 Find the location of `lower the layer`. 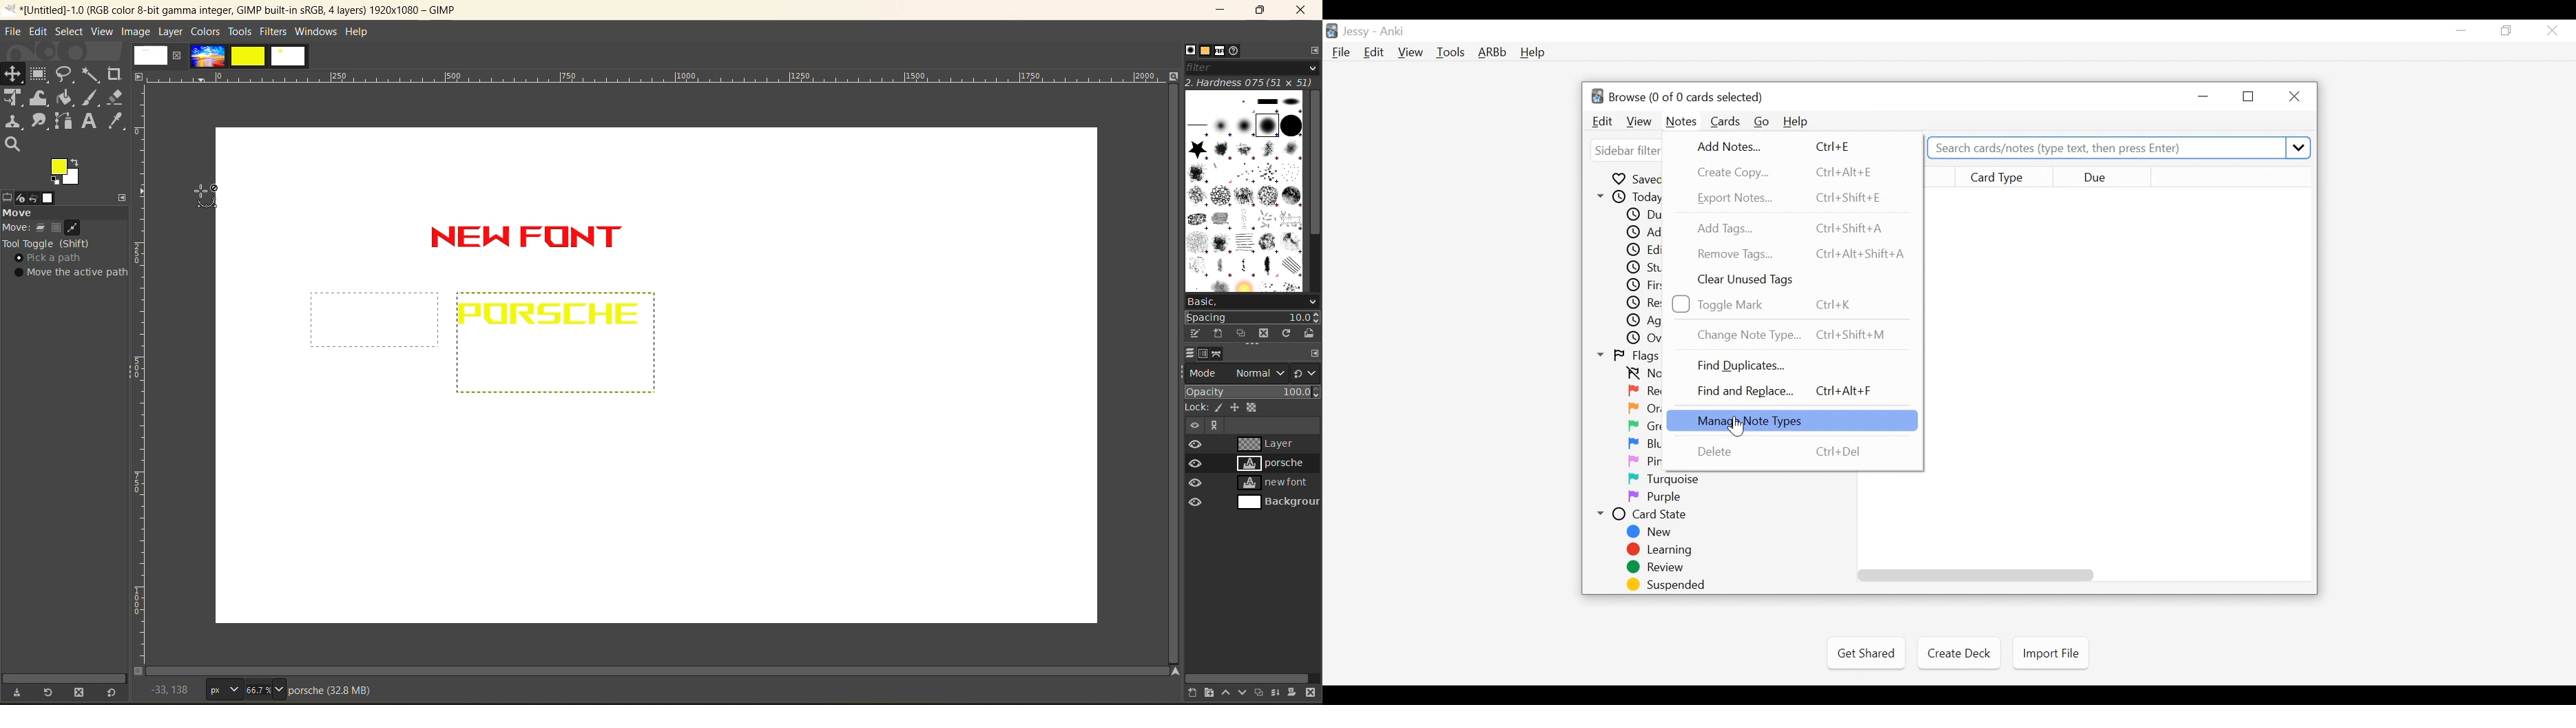

lower the layer is located at coordinates (1242, 691).